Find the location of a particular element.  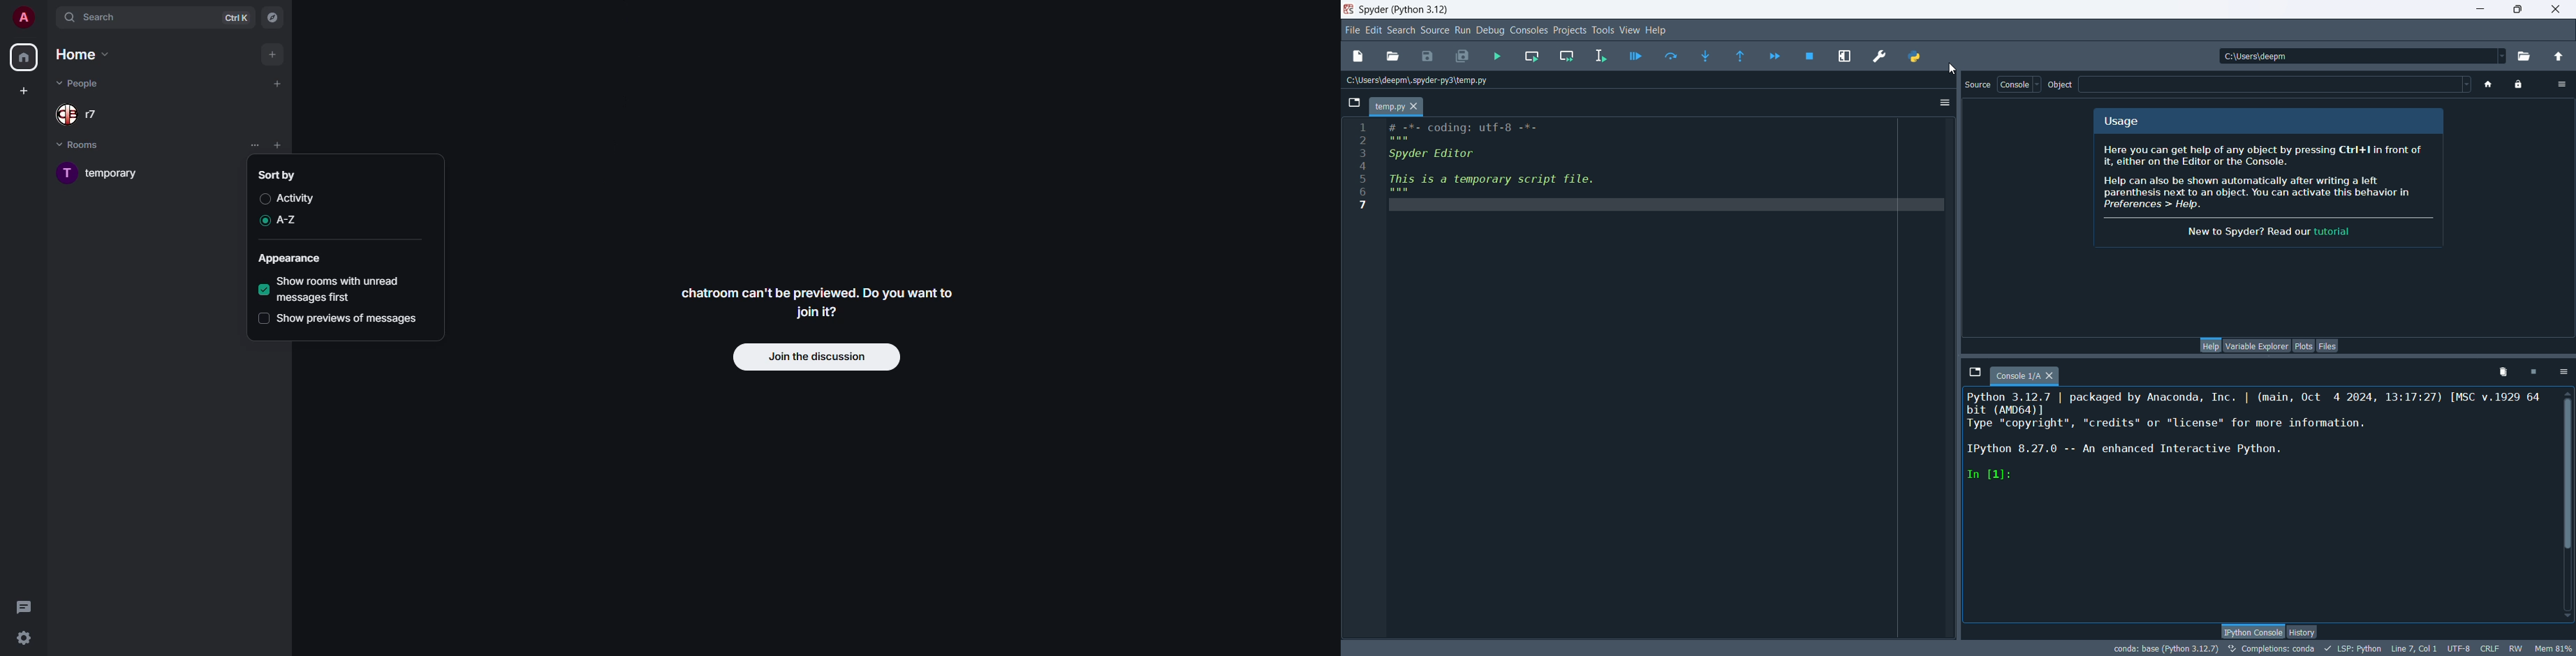

list options is located at coordinates (256, 144).